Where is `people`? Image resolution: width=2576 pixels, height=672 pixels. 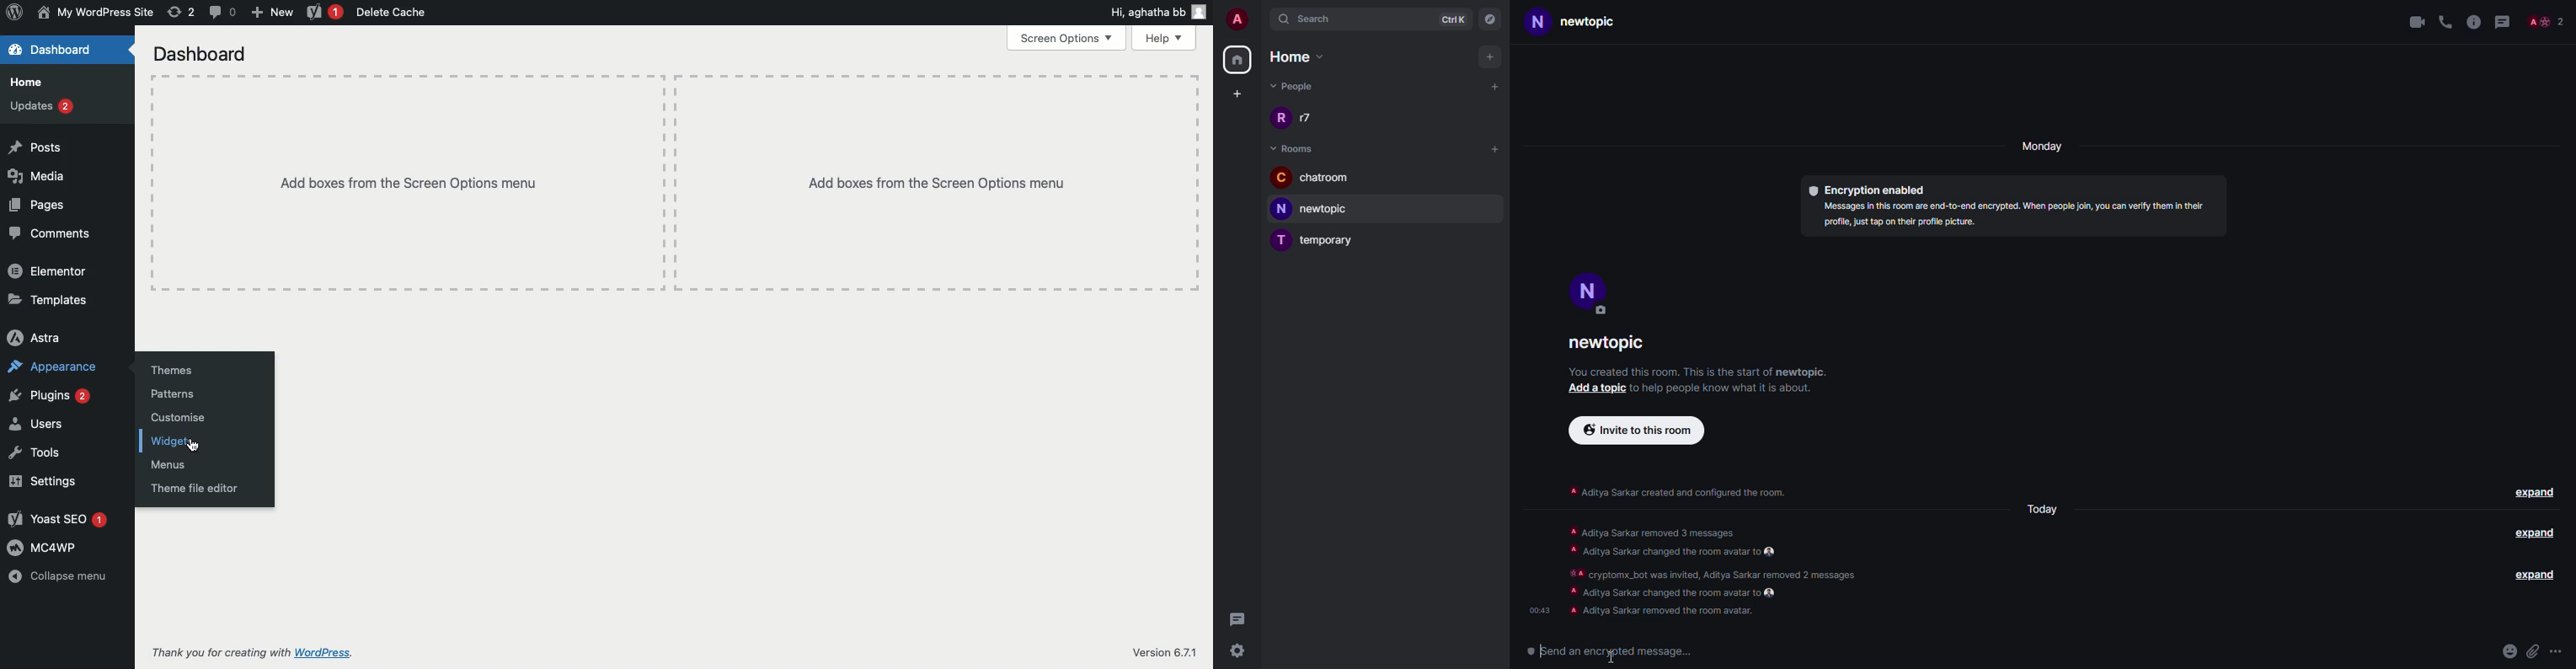 people is located at coordinates (2545, 23).